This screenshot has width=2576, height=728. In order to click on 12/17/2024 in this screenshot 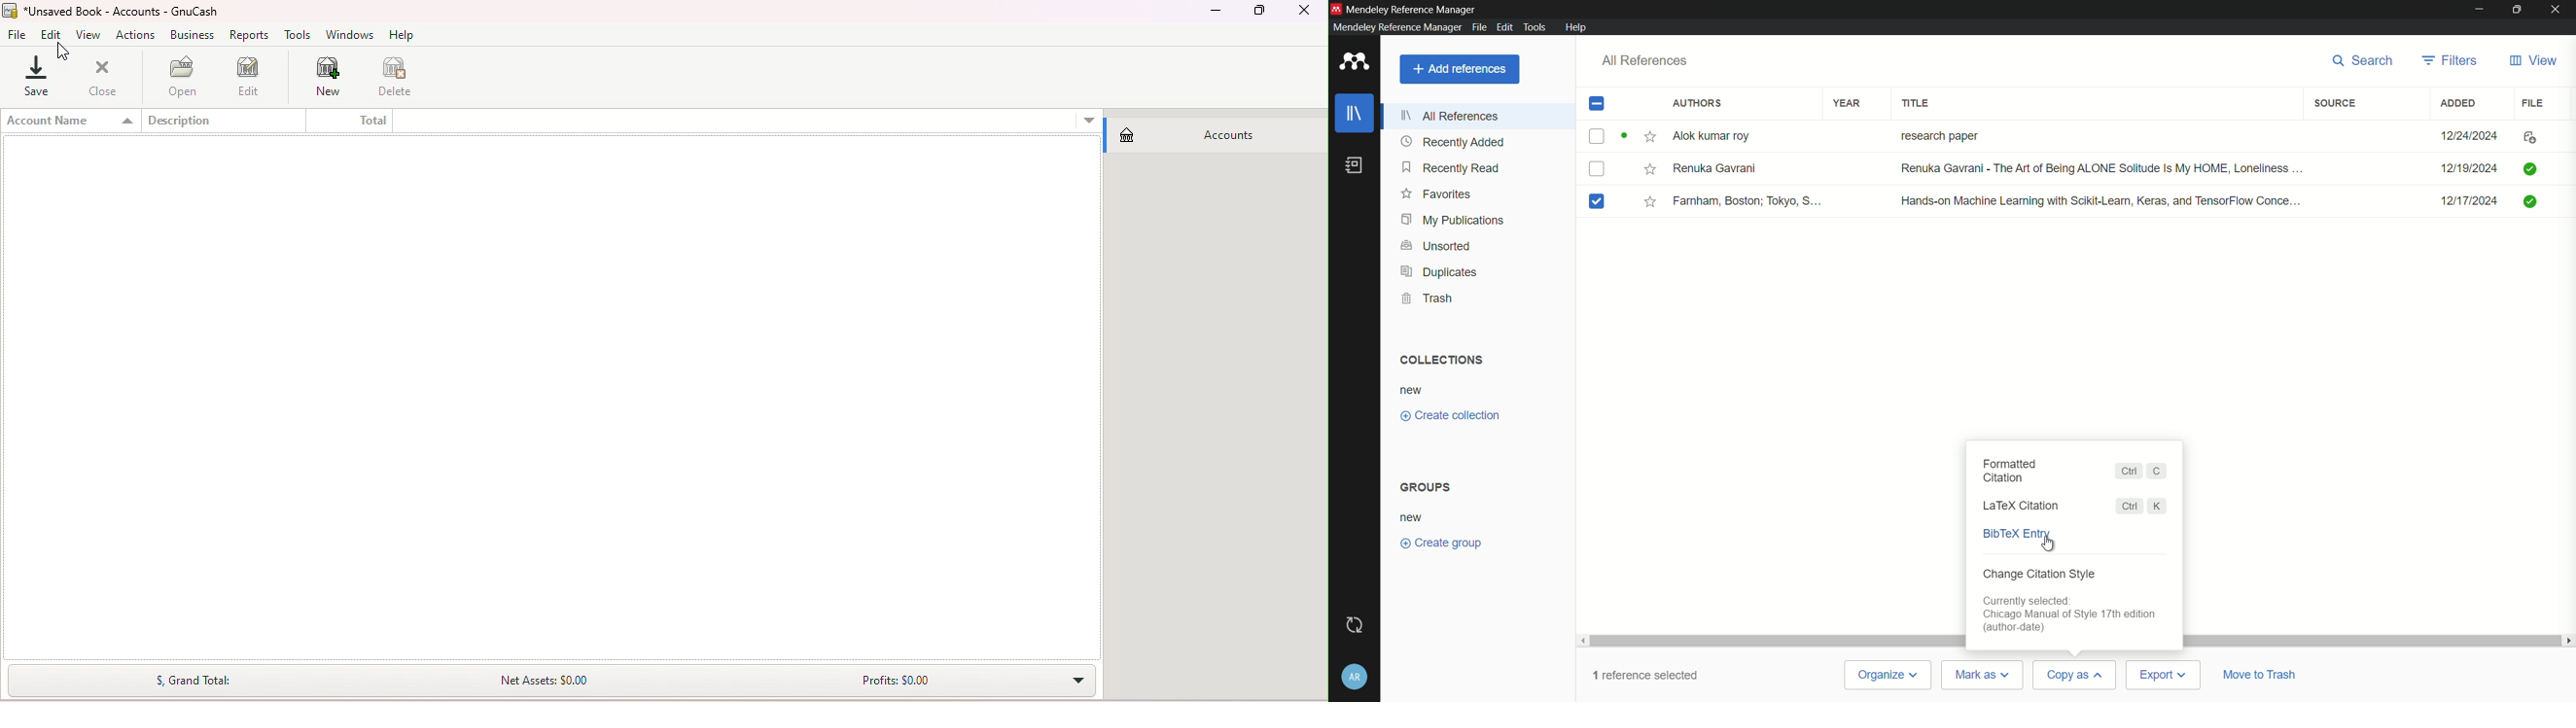, I will do `click(2462, 202)`.